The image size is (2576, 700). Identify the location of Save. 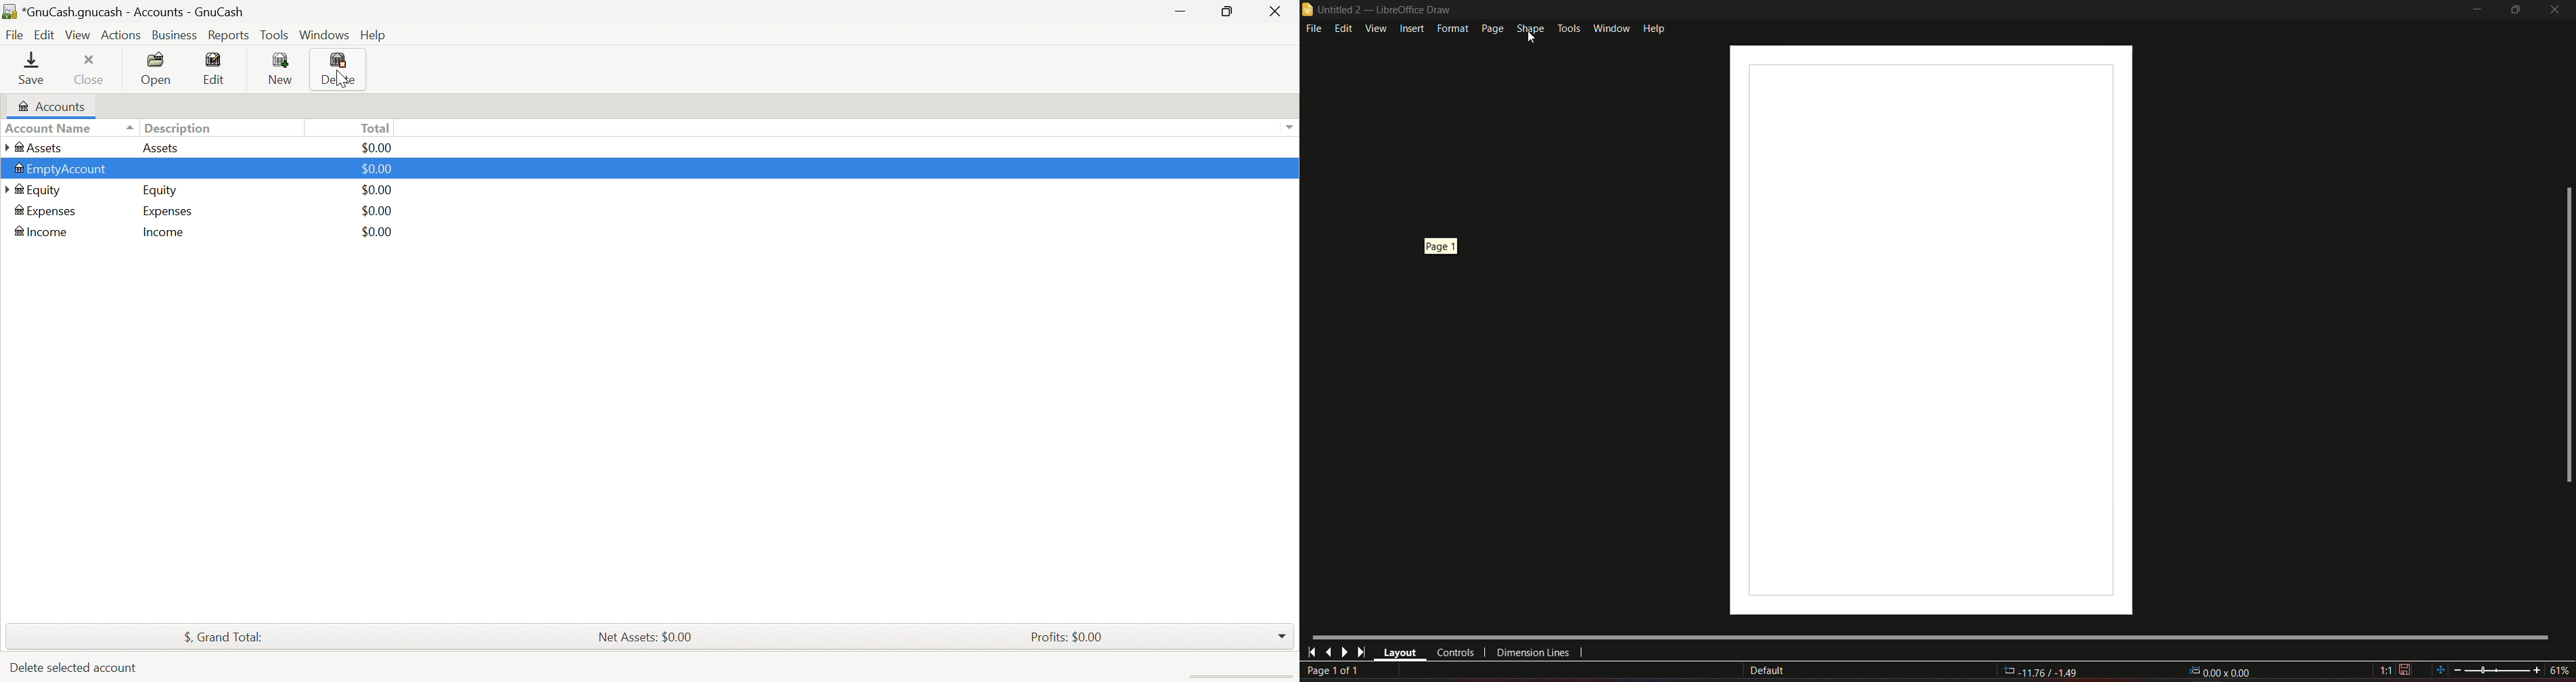
(31, 68).